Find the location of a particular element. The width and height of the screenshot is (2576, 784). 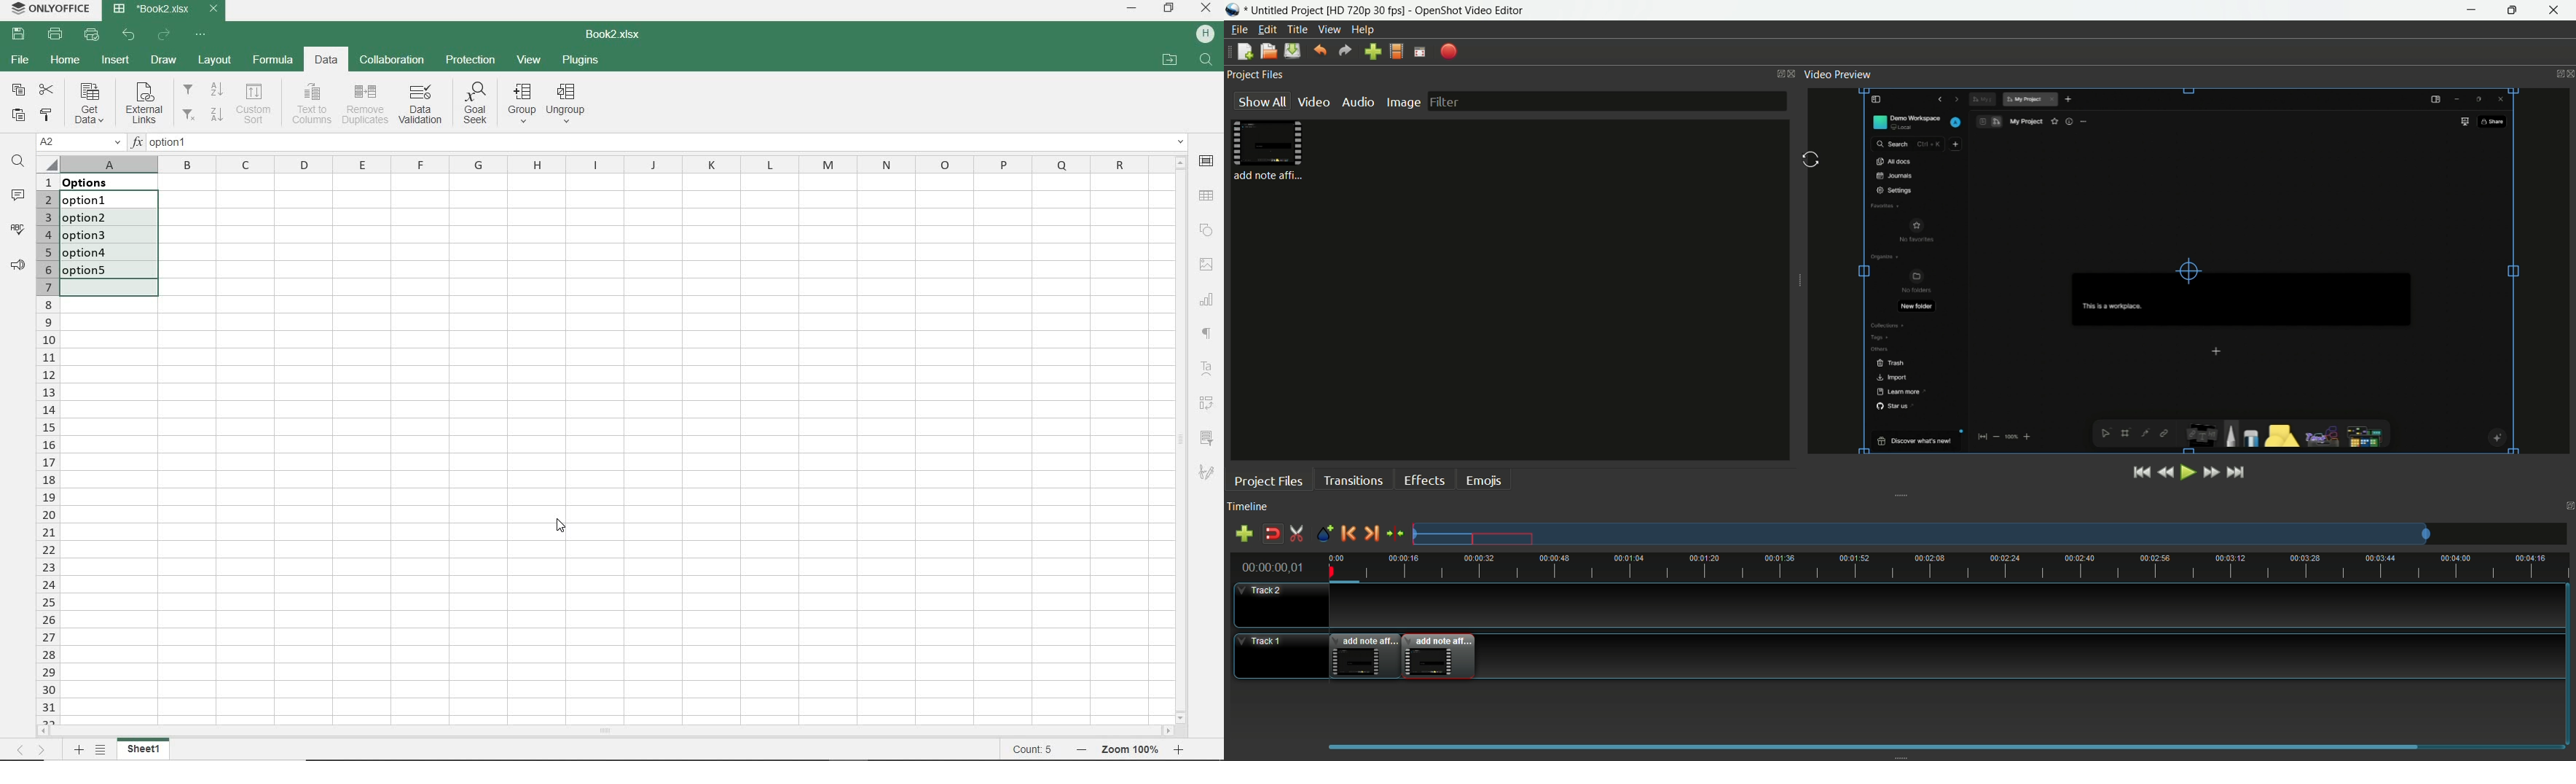

TABLE is located at coordinates (1206, 196).